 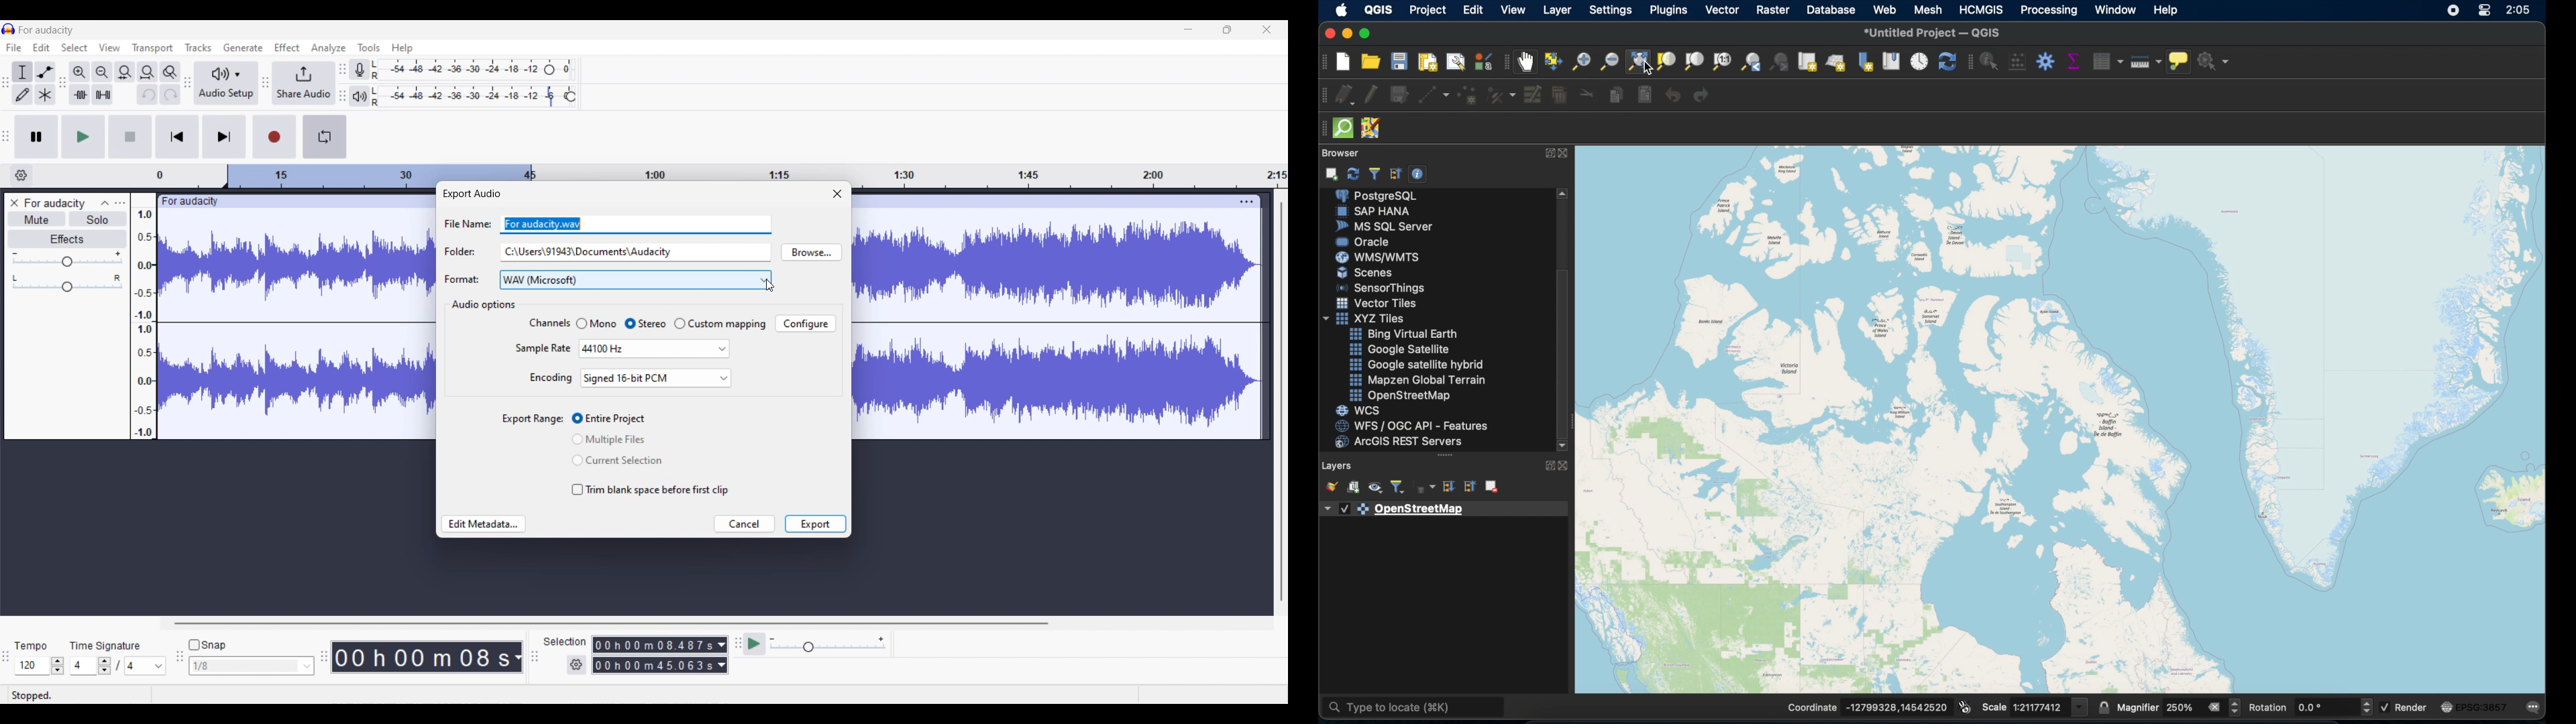 I want to click on wcs, so click(x=1361, y=410).